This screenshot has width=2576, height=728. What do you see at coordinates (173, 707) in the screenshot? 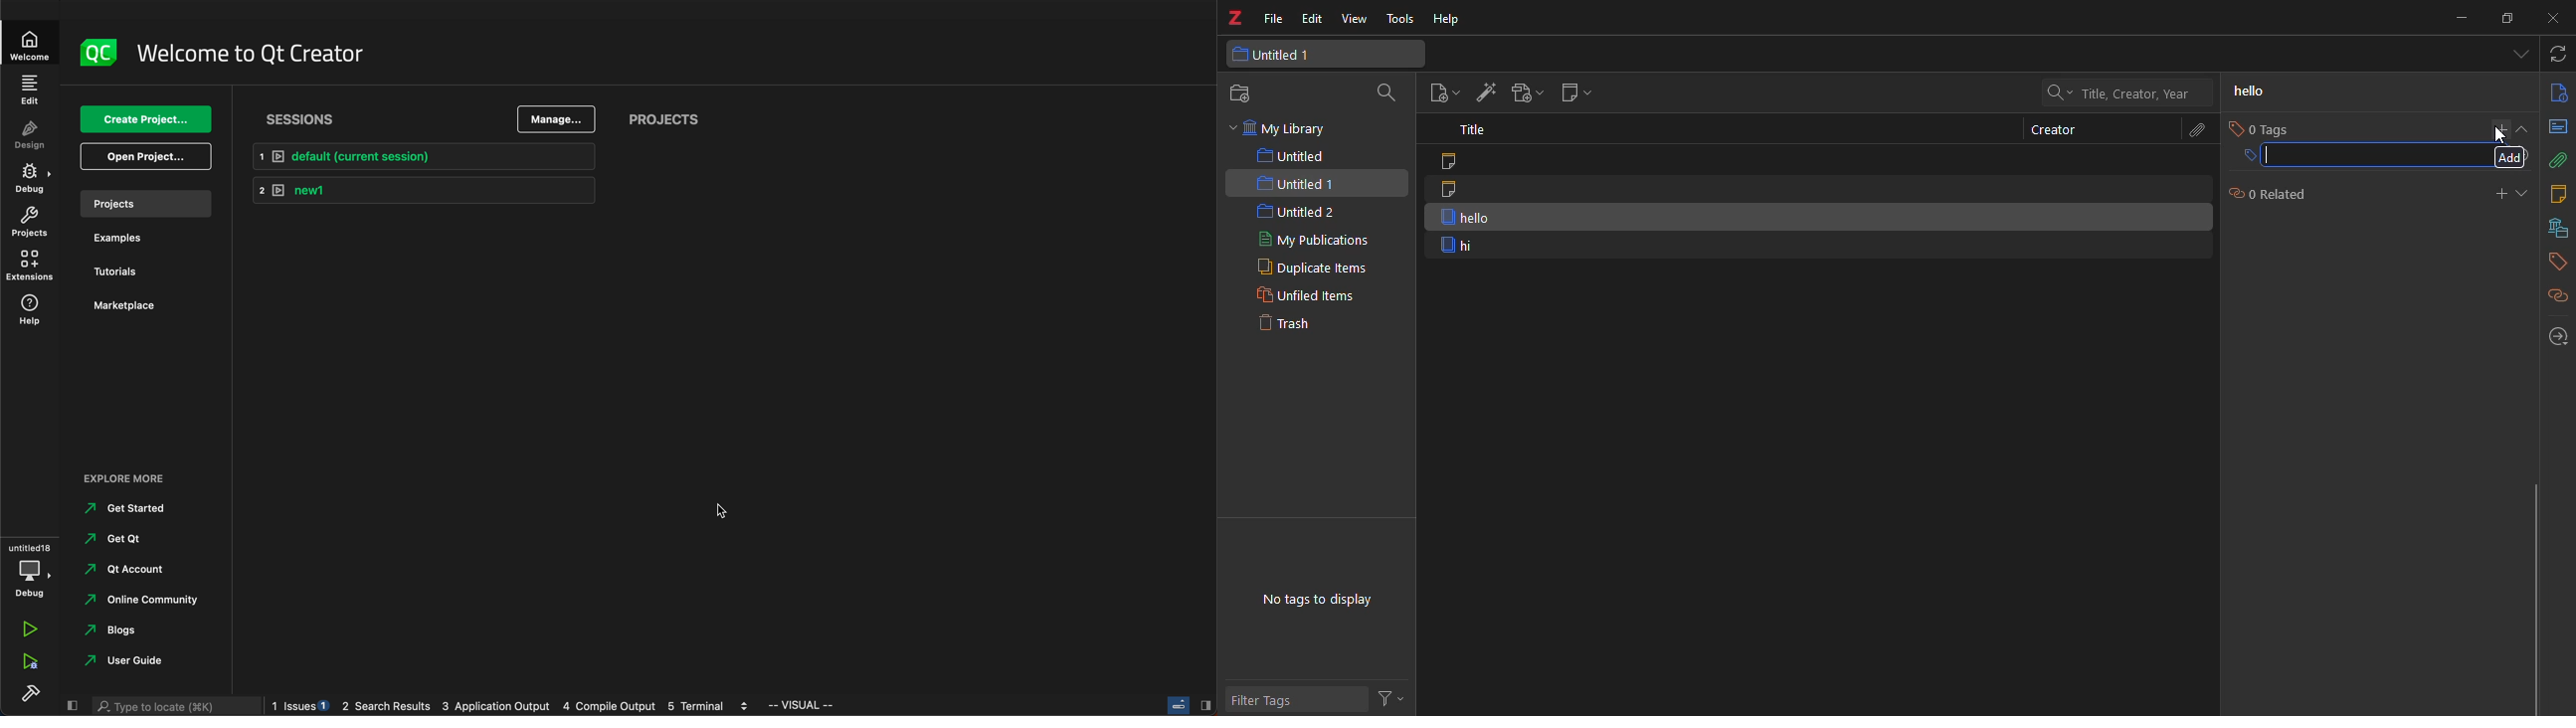
I see `searchbar` at bounding box center [173, 707].